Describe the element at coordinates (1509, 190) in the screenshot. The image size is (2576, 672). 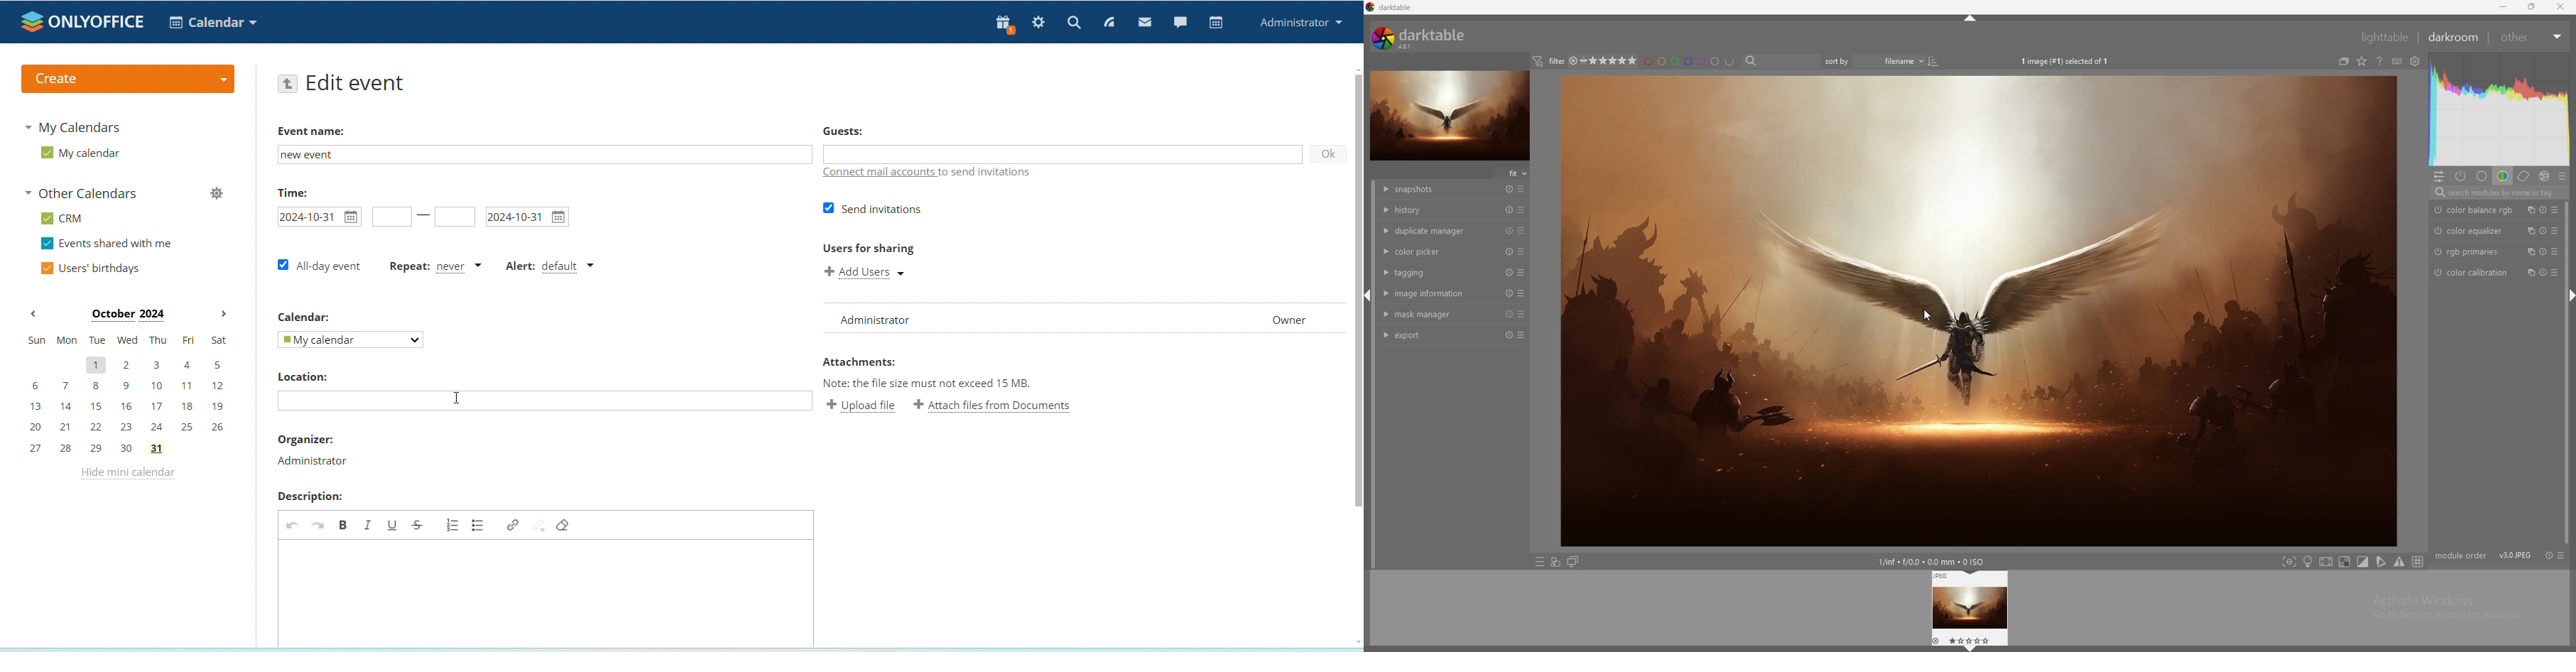
I see `reset` at that location.